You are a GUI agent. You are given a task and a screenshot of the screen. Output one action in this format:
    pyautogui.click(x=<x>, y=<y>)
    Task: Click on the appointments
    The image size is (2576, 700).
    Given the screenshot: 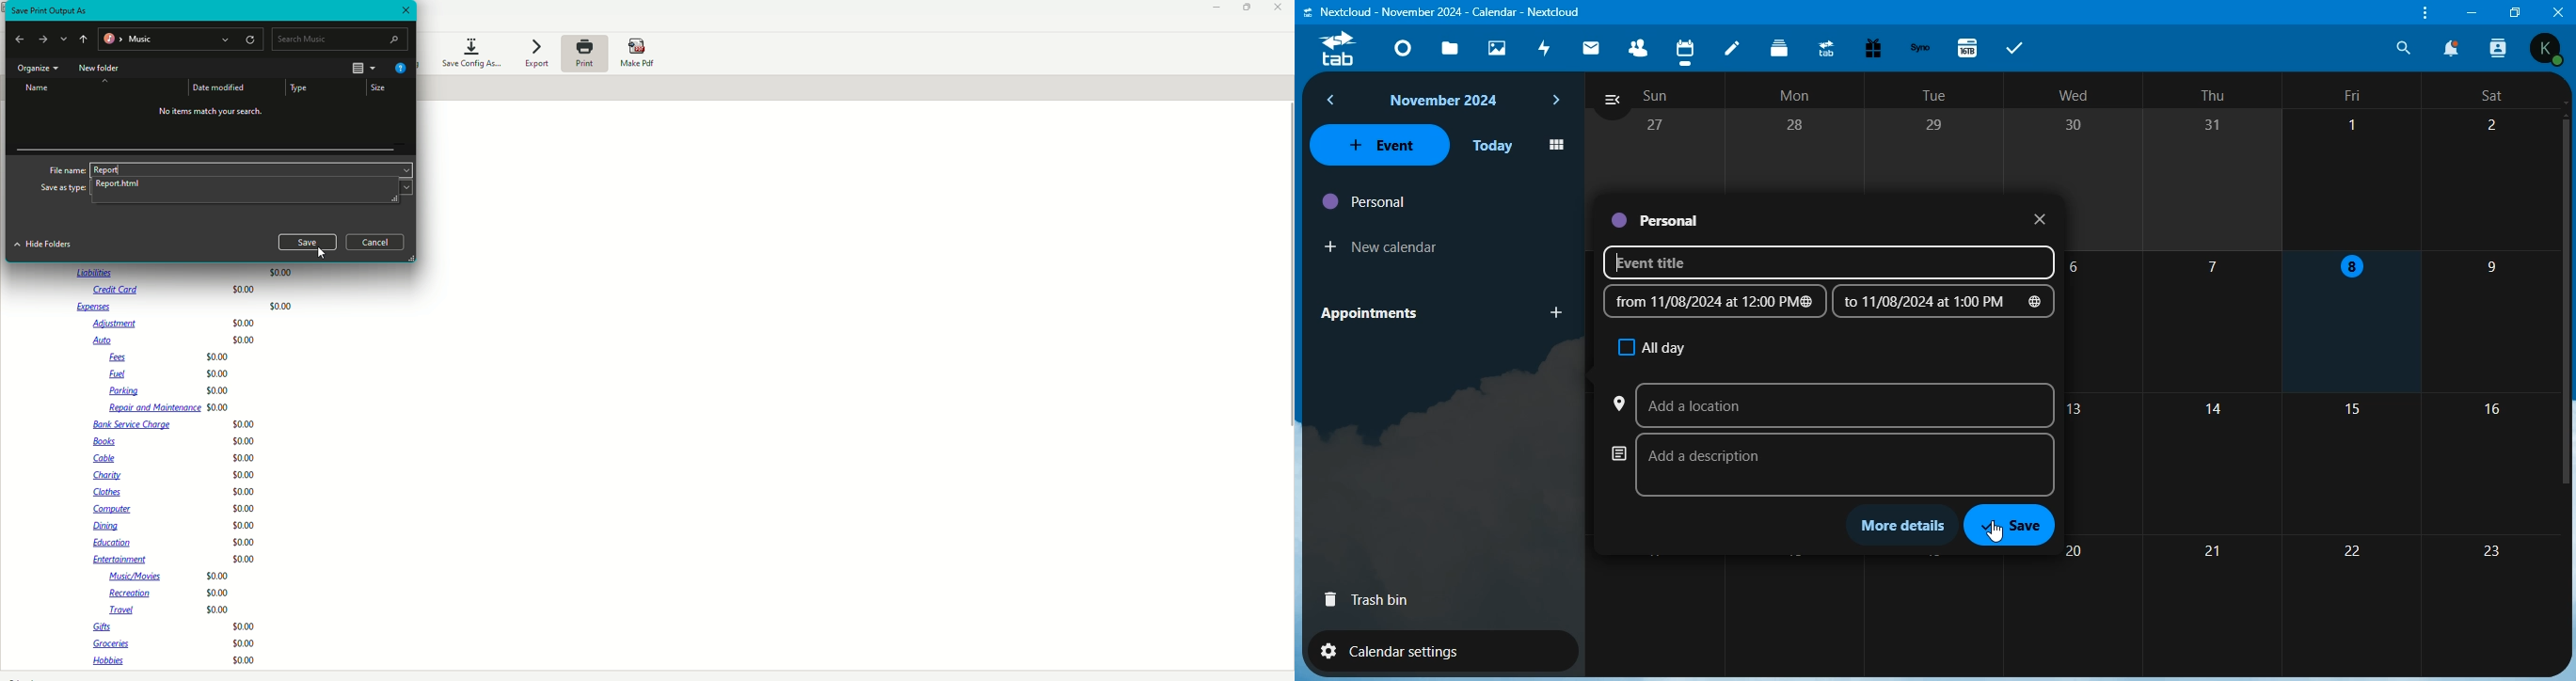 What is the action you would take?
    pyautogui.click(x=1378, y=313)
    